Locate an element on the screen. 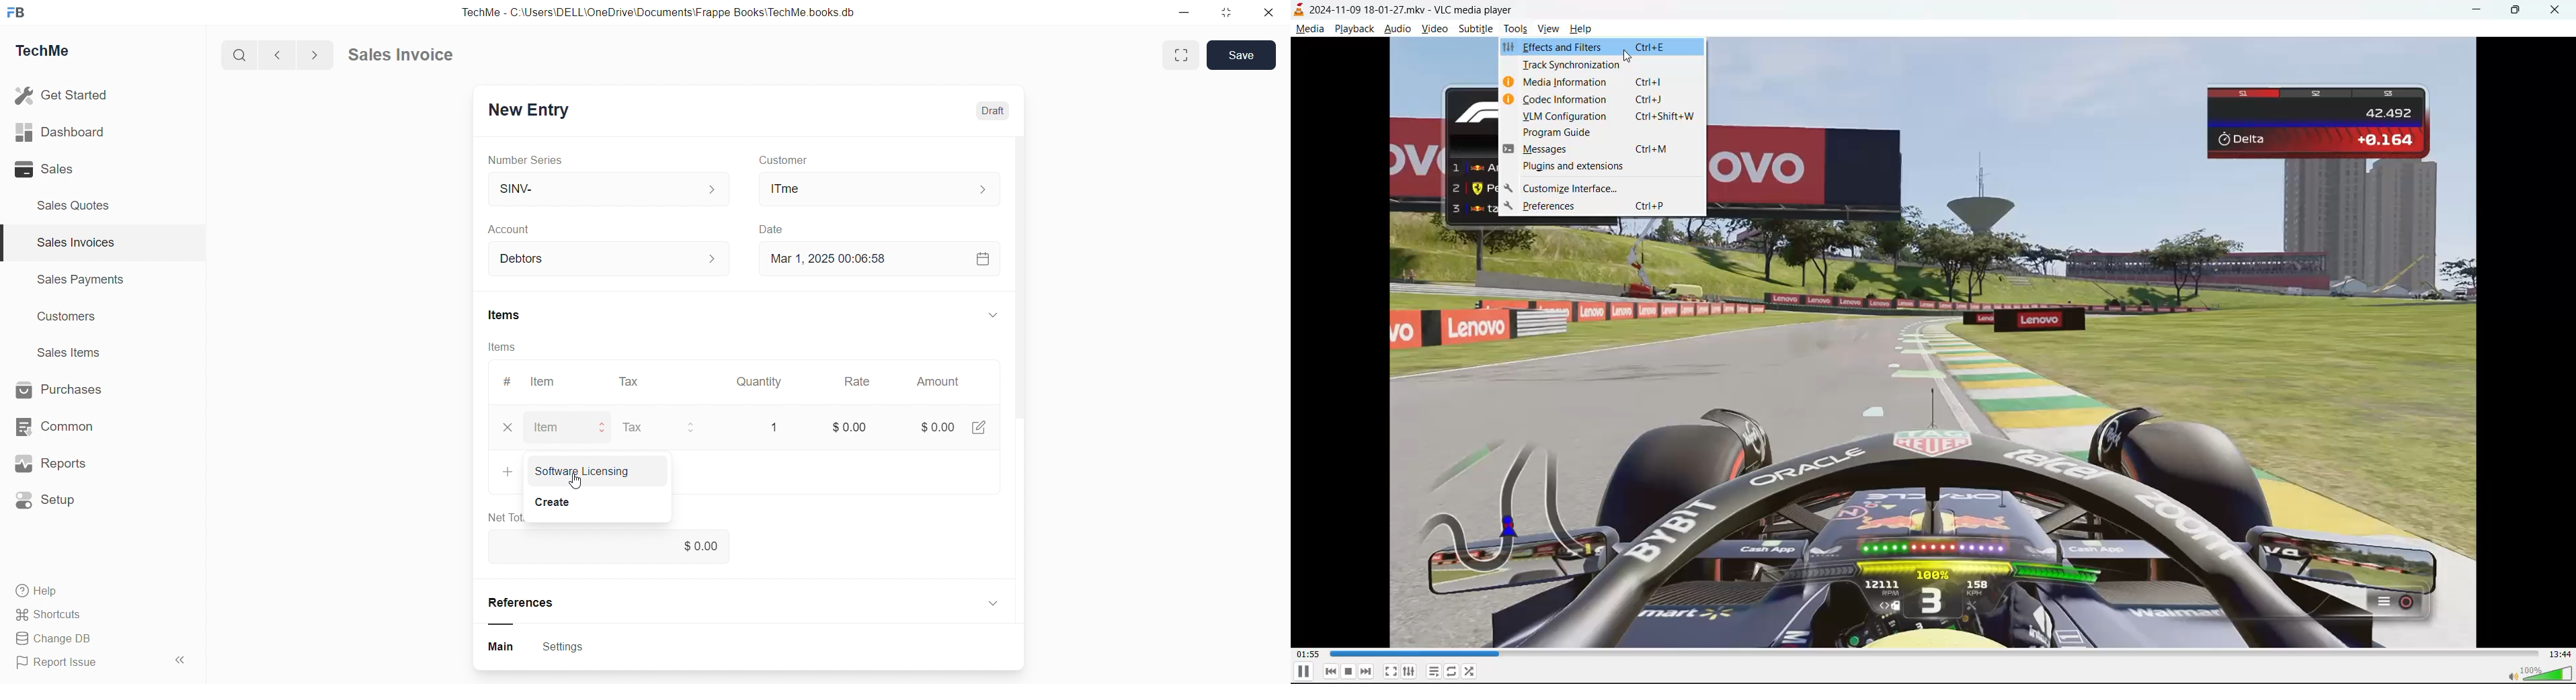 This screenshot has height=700, width=2576. view is located at coordinates (1550, 30).